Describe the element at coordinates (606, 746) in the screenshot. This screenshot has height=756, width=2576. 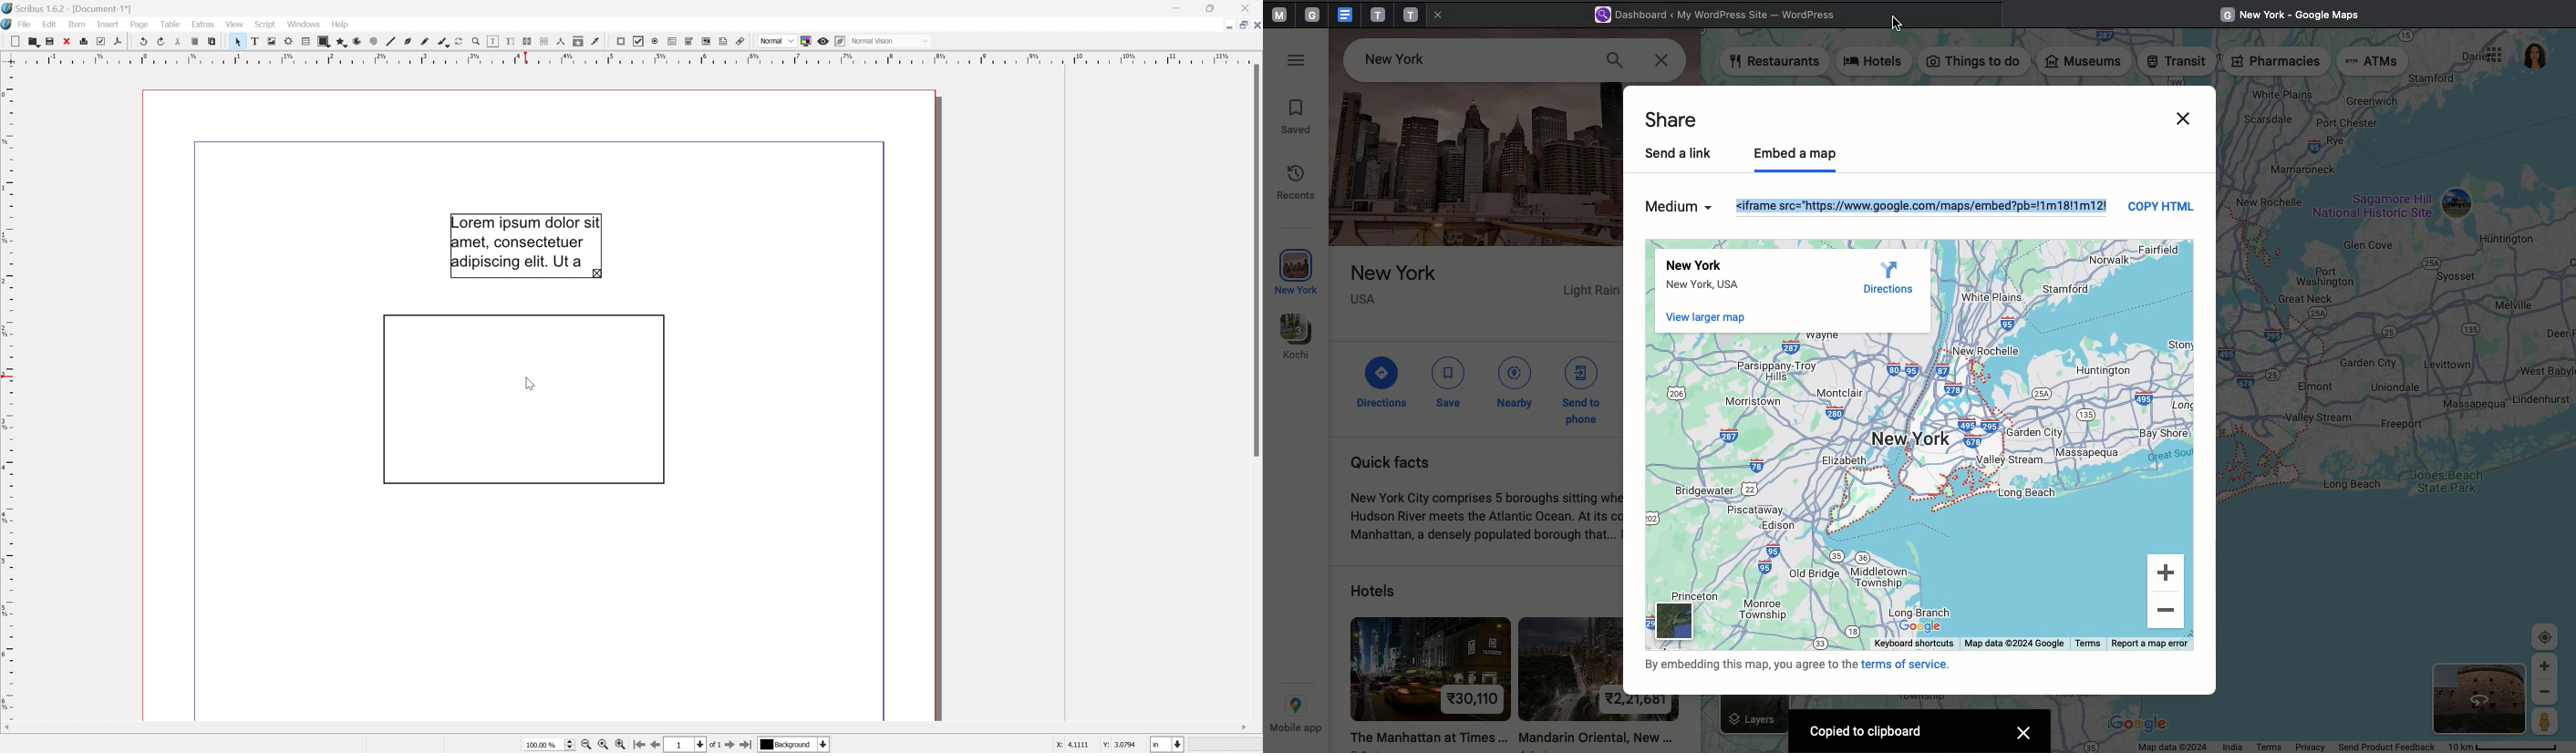
I see `Zoom to 100%` at that location.